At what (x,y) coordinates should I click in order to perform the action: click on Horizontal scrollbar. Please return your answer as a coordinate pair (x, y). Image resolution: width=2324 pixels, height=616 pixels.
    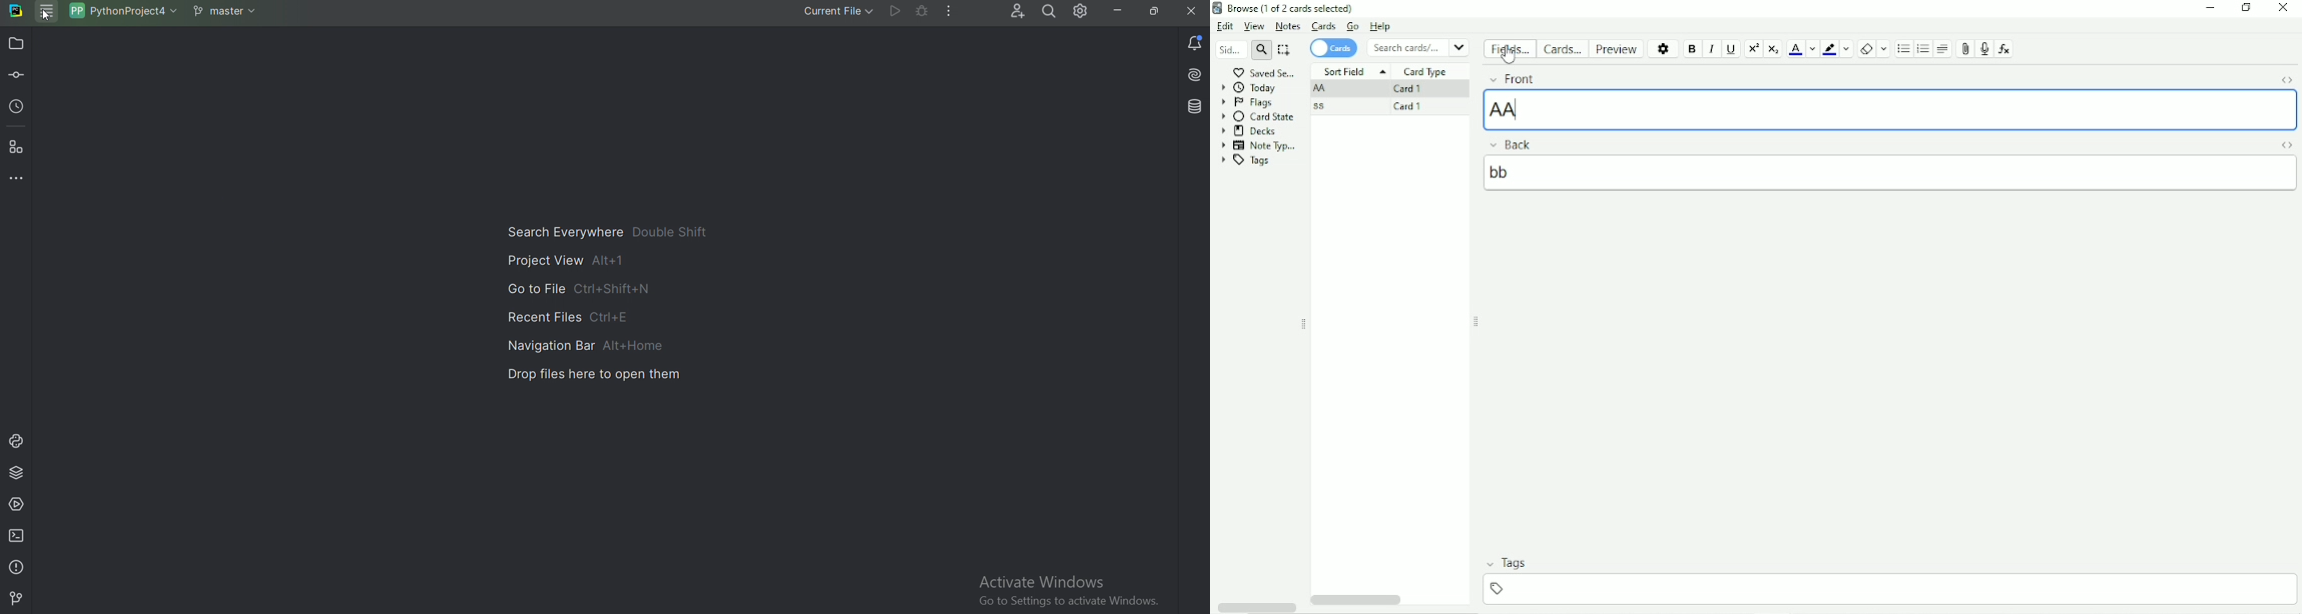
    Looking at the image, I should click on (1359, 600).